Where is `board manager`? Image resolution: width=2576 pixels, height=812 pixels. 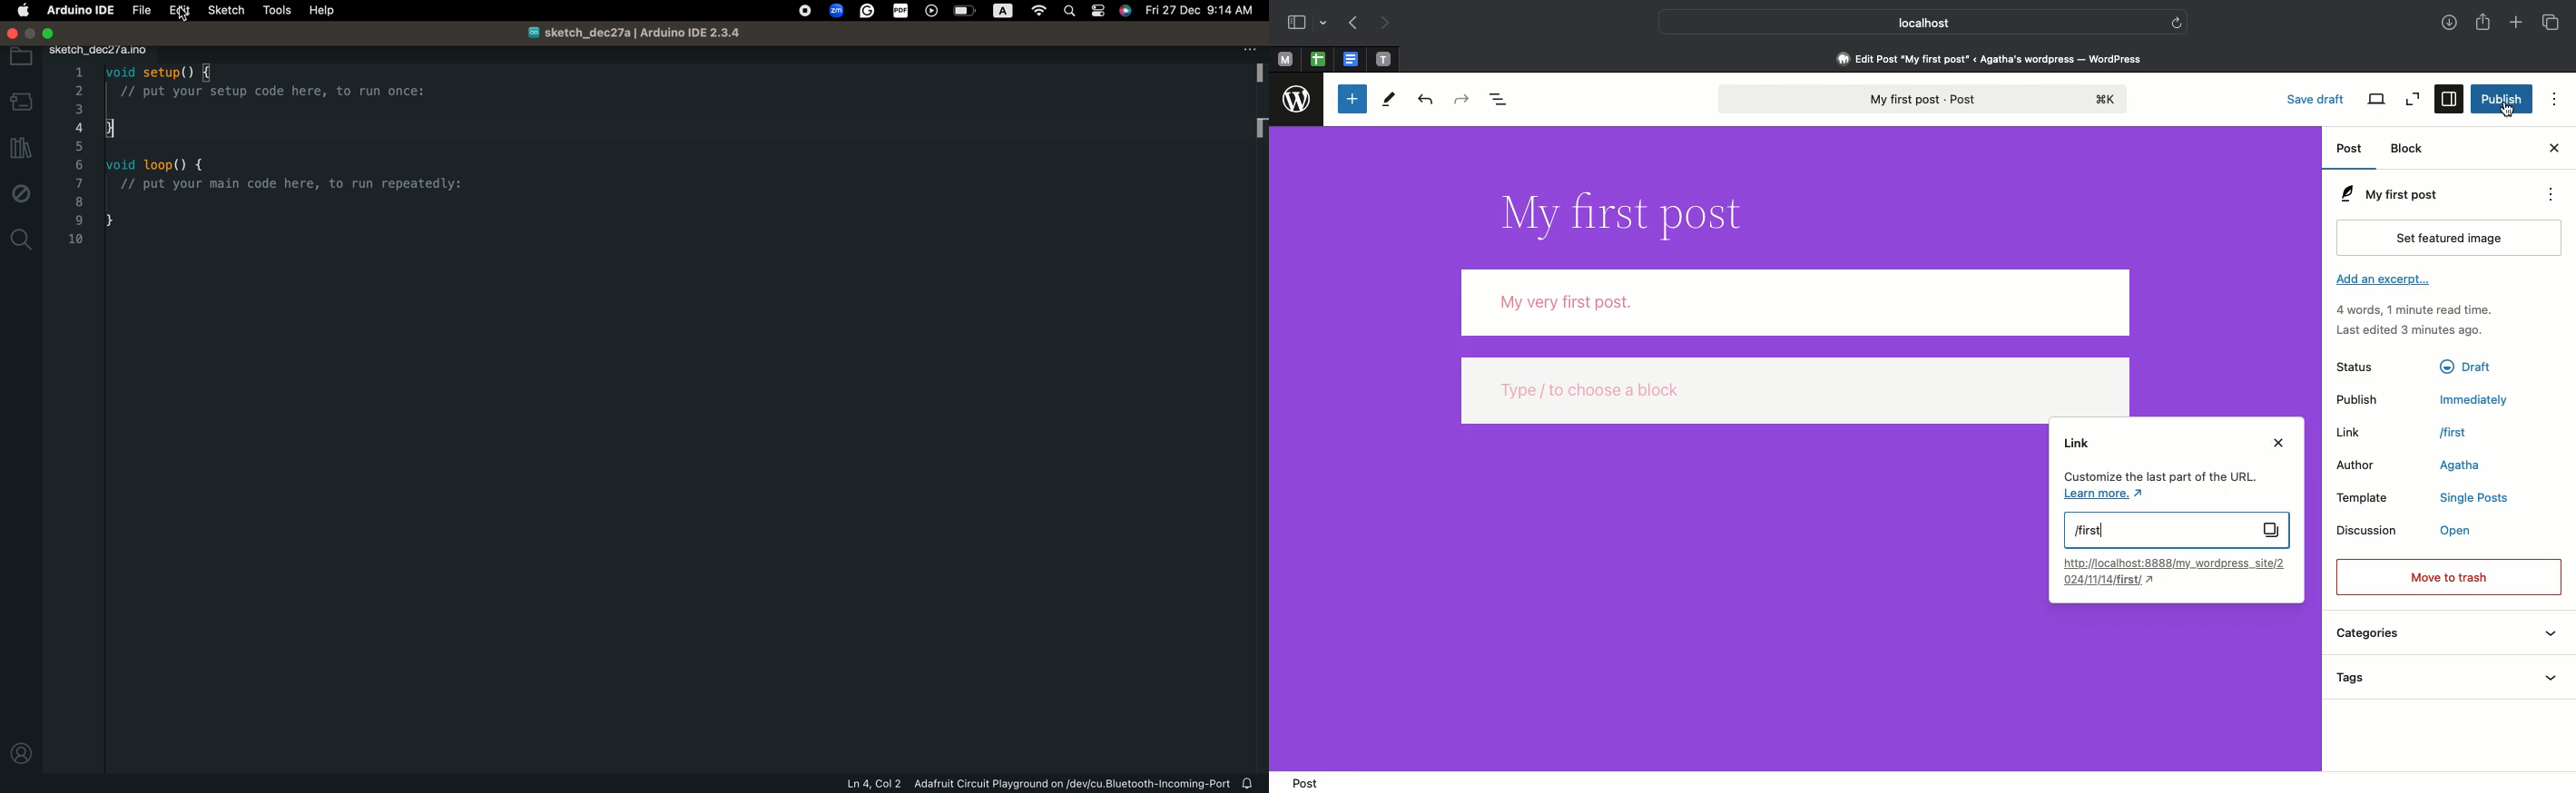 board manager is located at coordinates (20, 102).